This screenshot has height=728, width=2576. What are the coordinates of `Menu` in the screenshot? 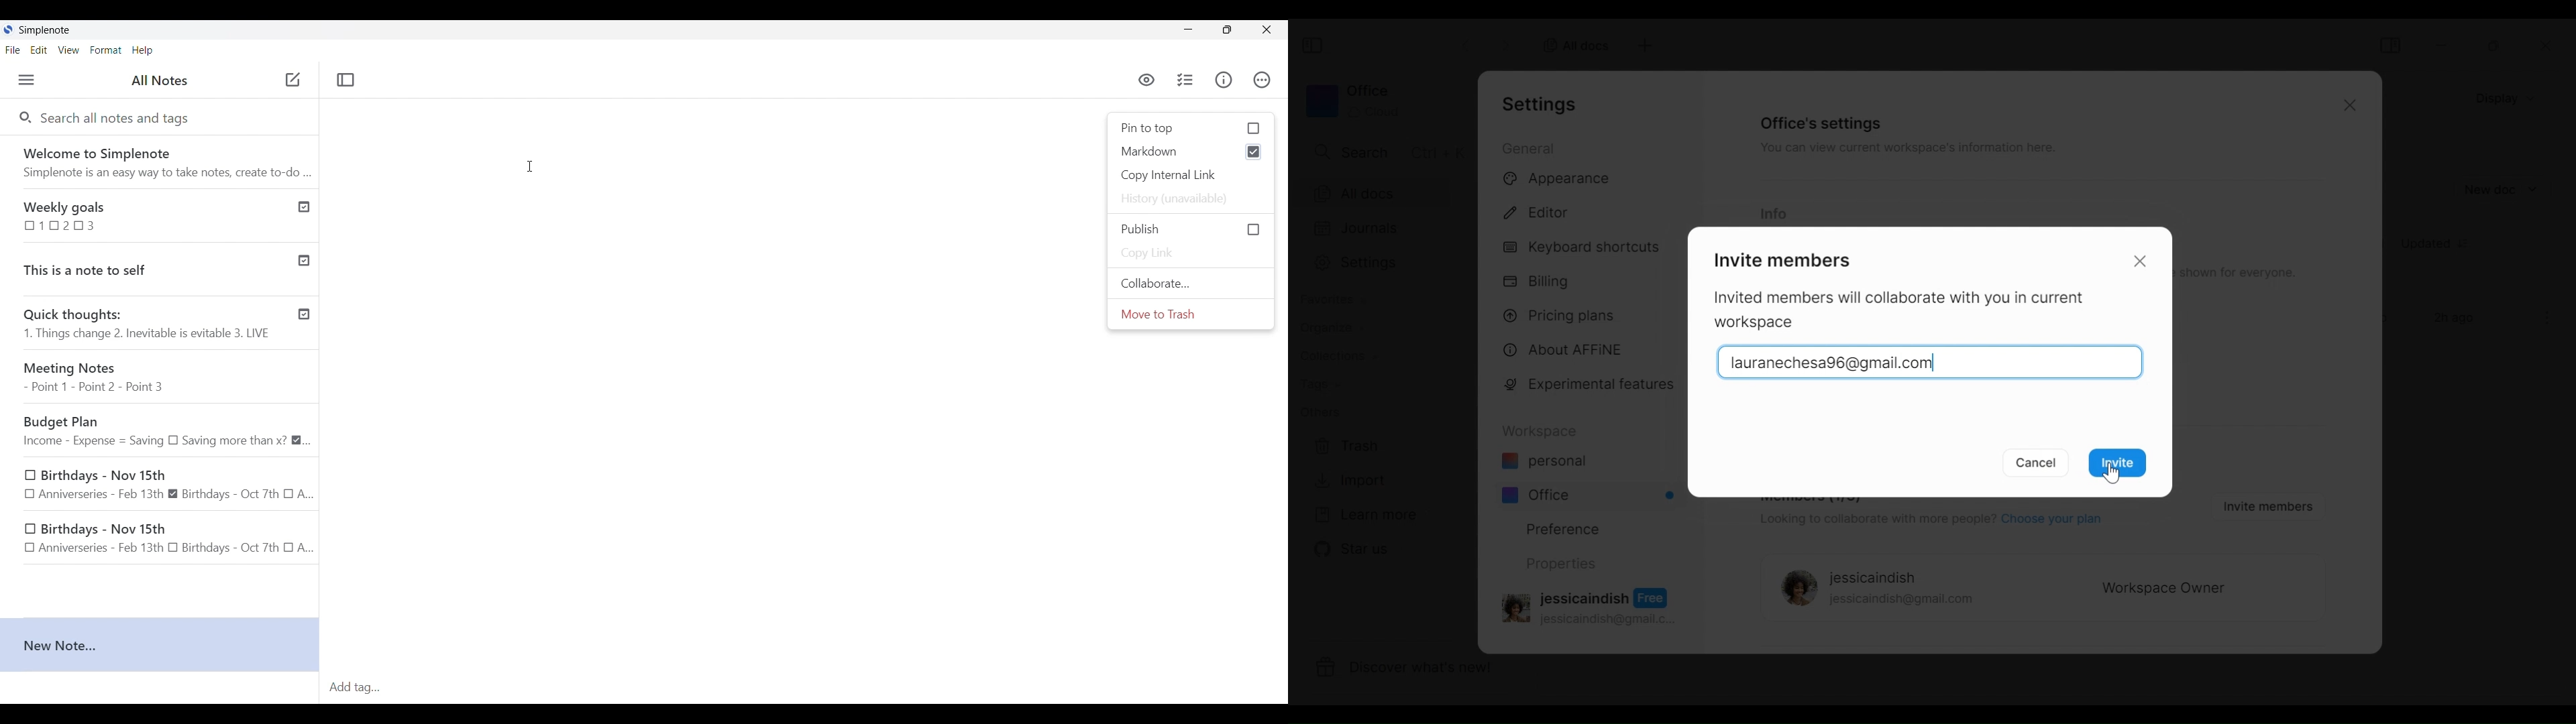 It's located at (26, 80).